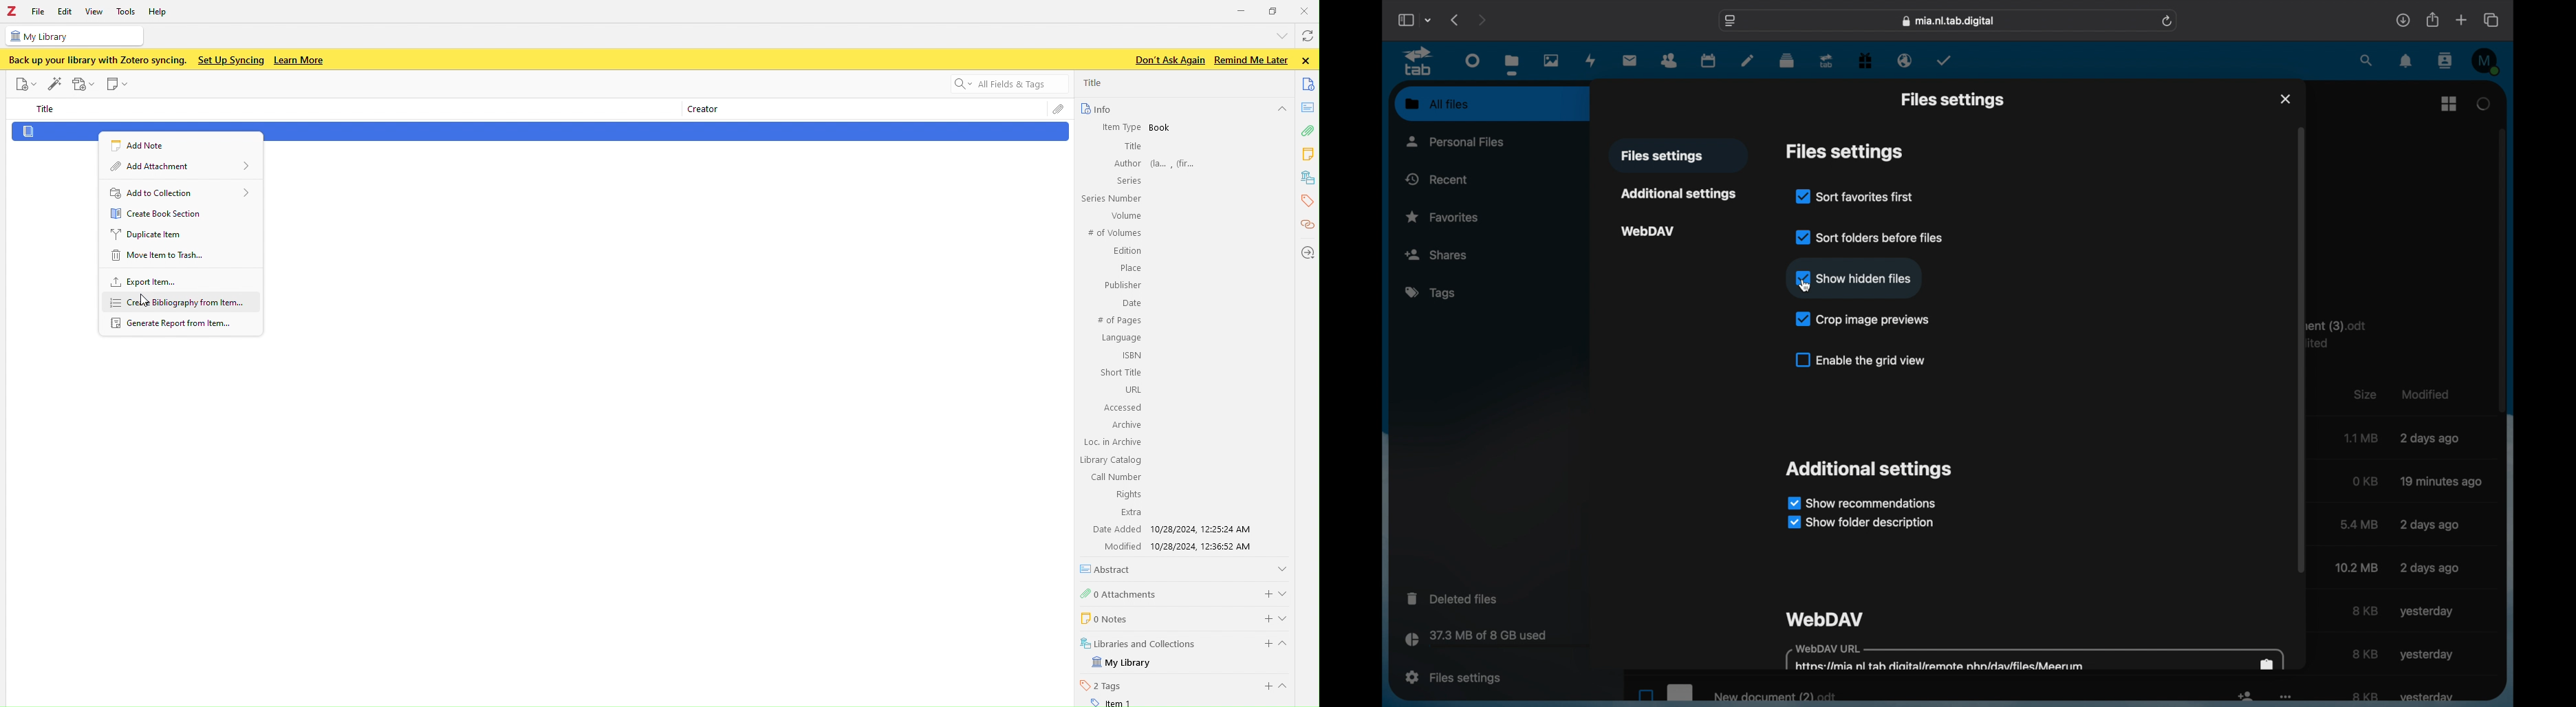  I want to click on tasks, so click(1945, 60).